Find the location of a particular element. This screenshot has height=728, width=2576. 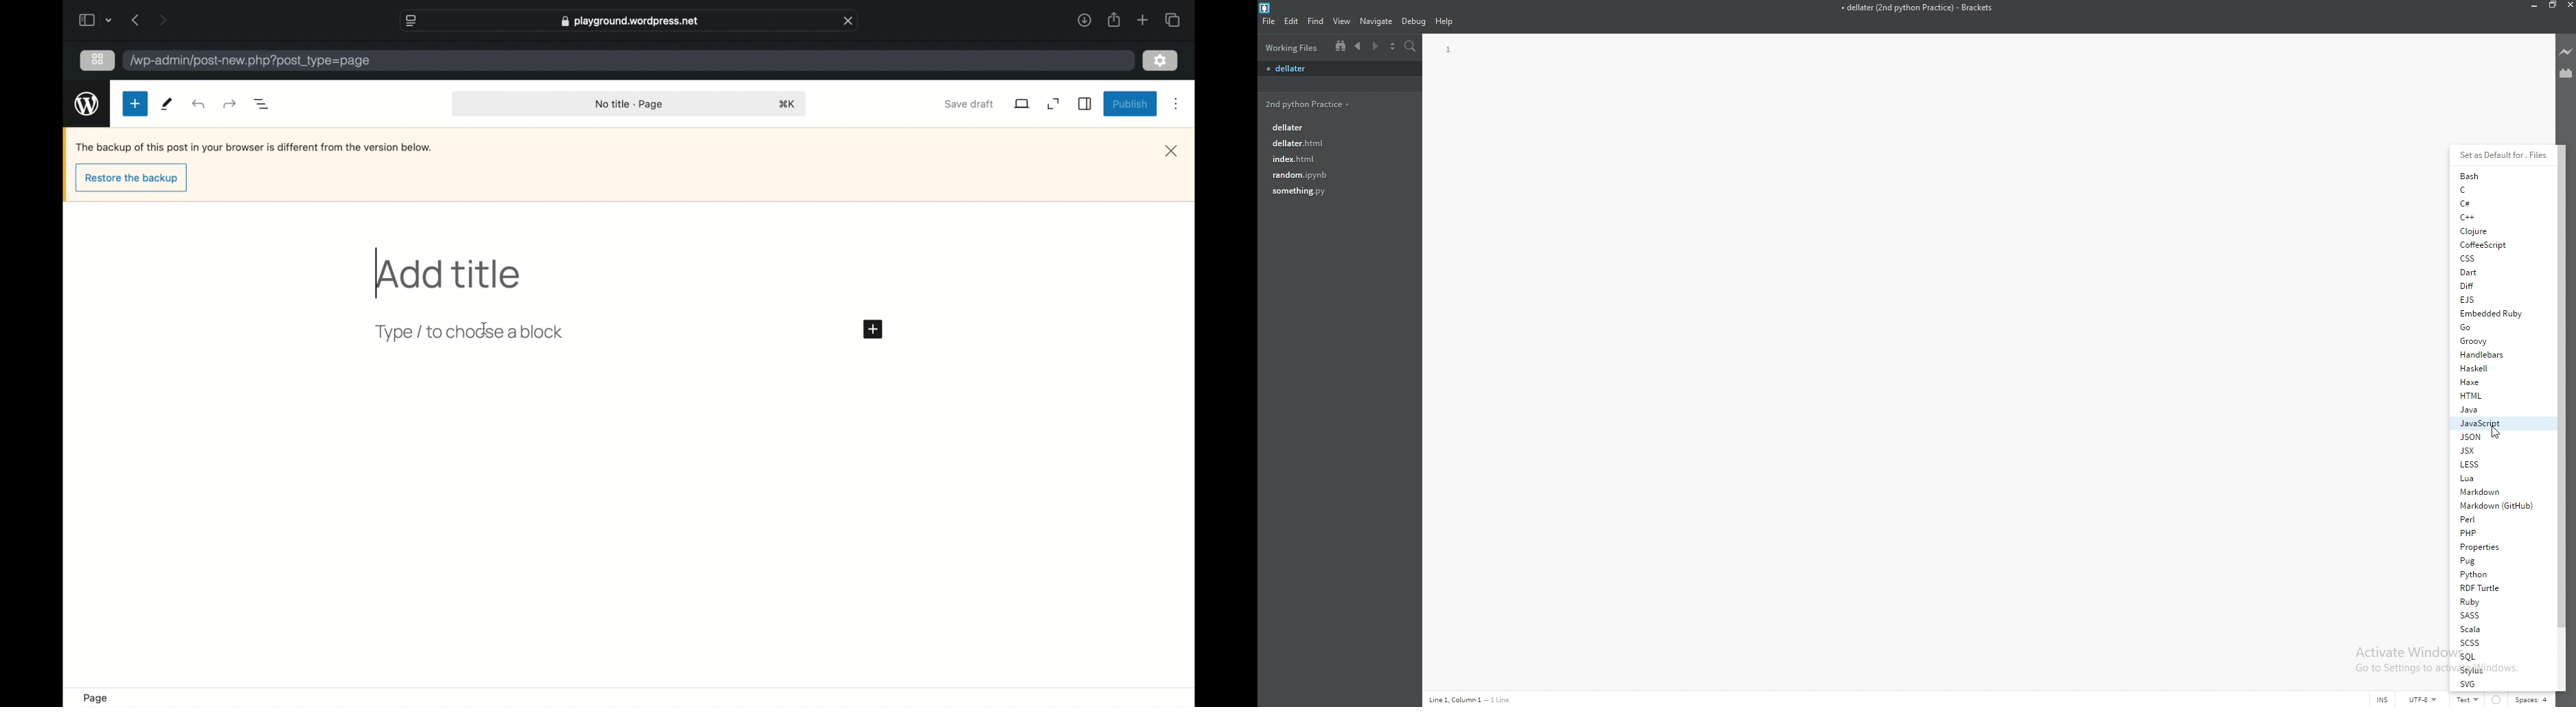

ejs is located at coordinates (2495, 299).